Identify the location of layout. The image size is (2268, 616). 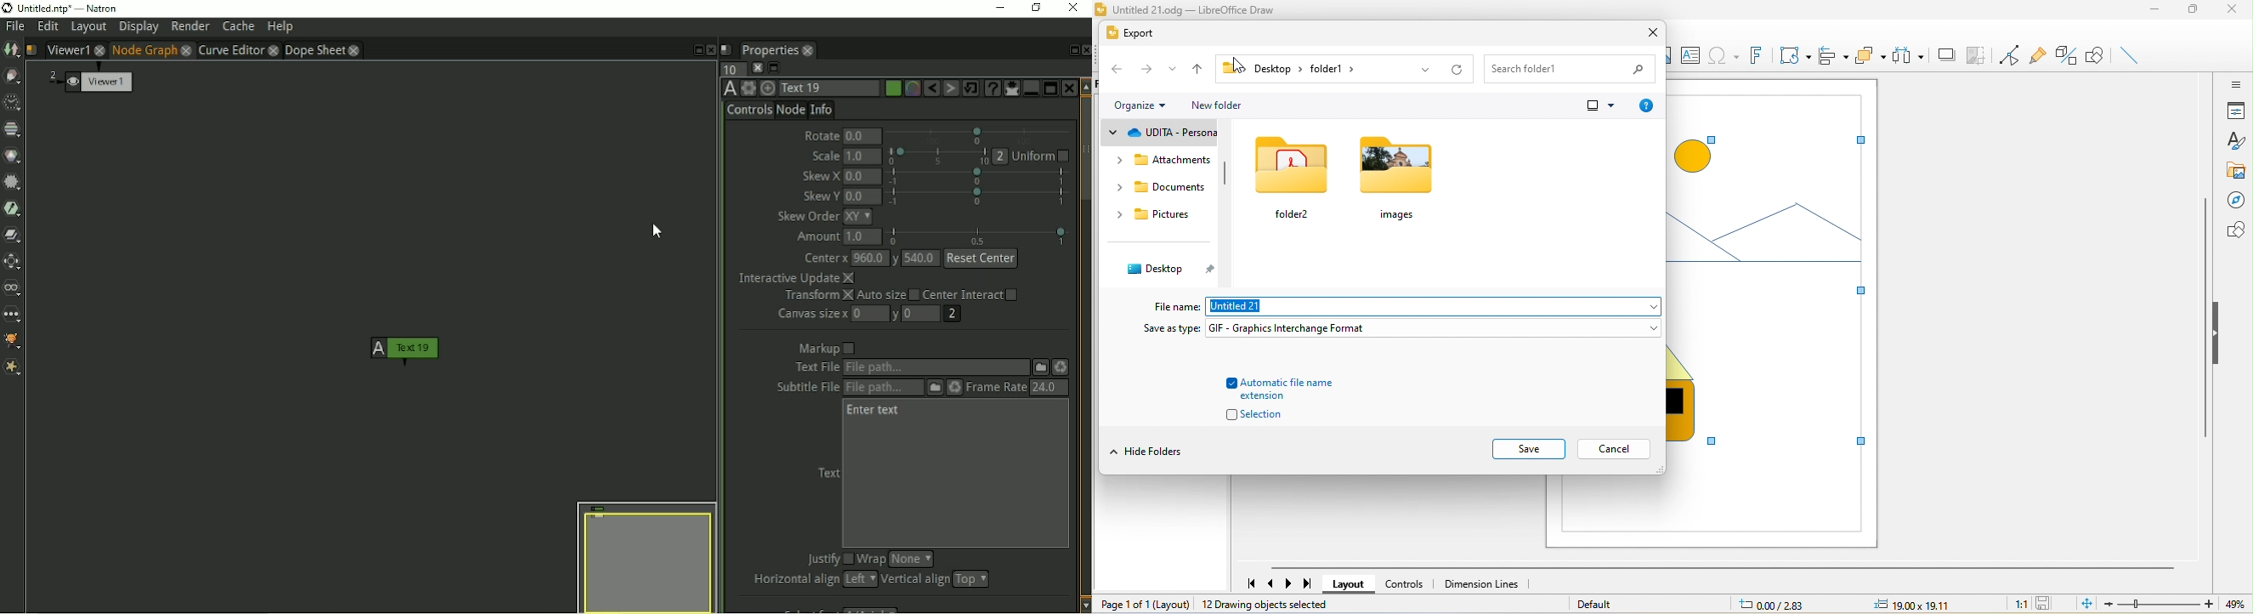
(1350, 585).